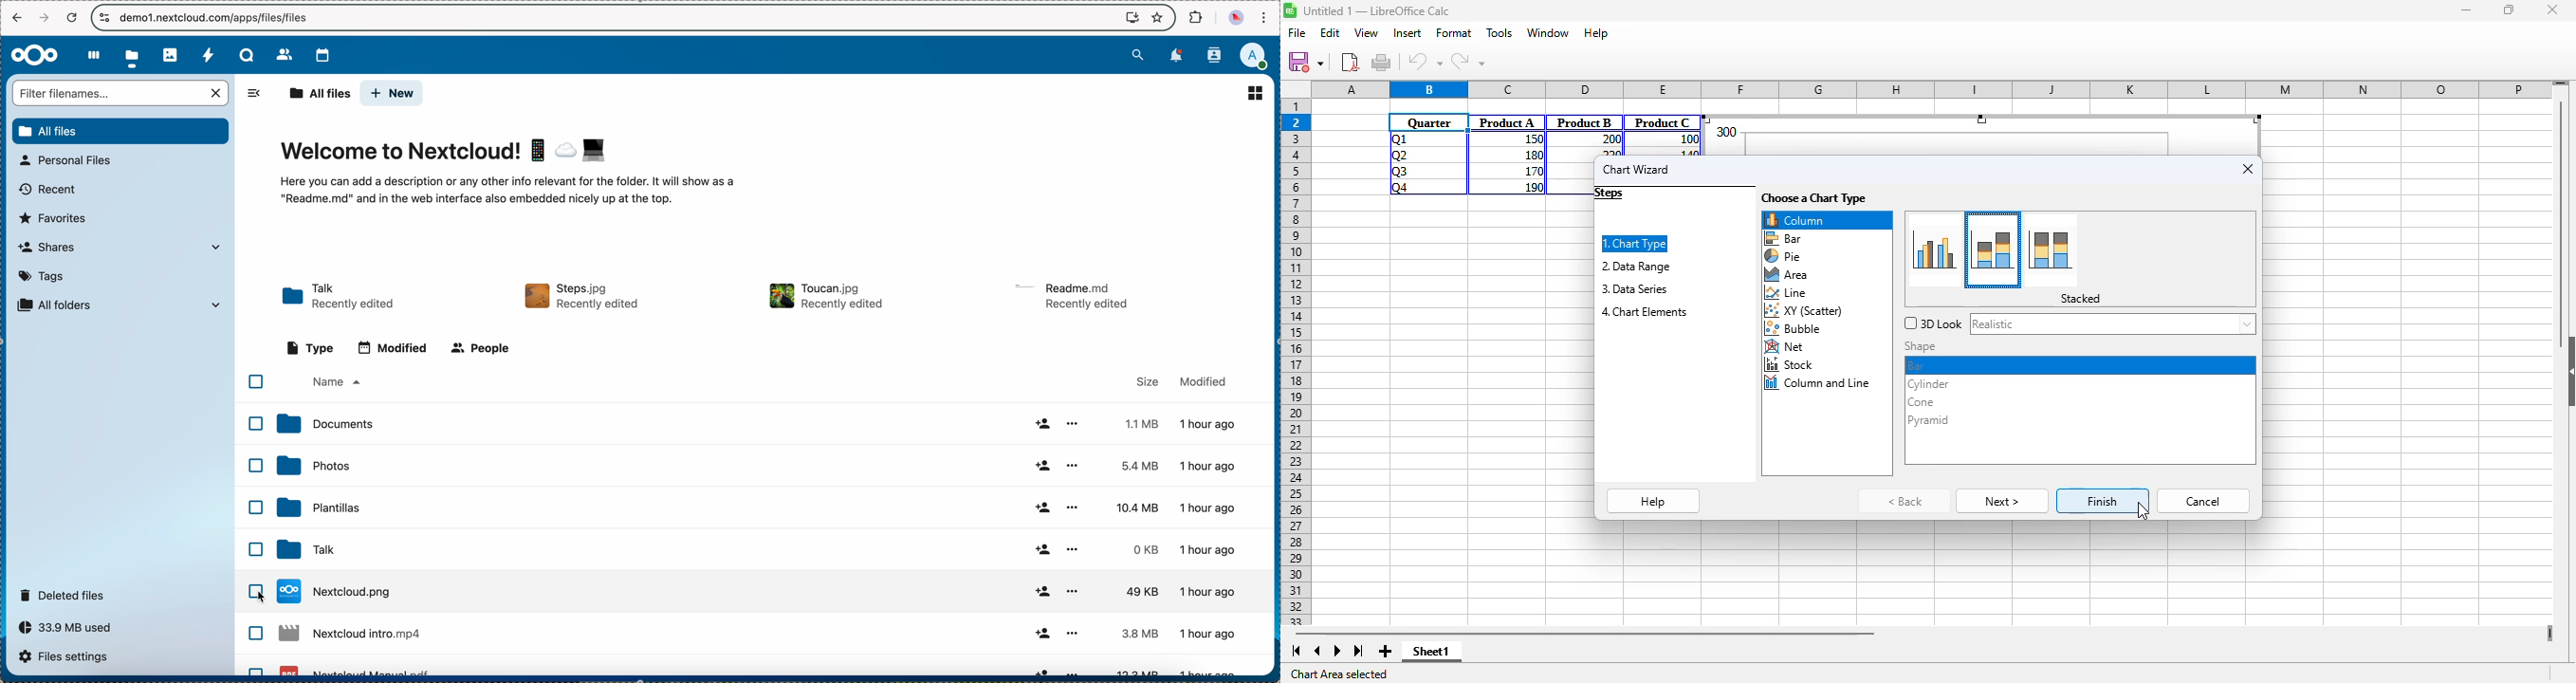  Describe the element at coordinates (120, 247) in the screenshot. I see `shares` at that location.